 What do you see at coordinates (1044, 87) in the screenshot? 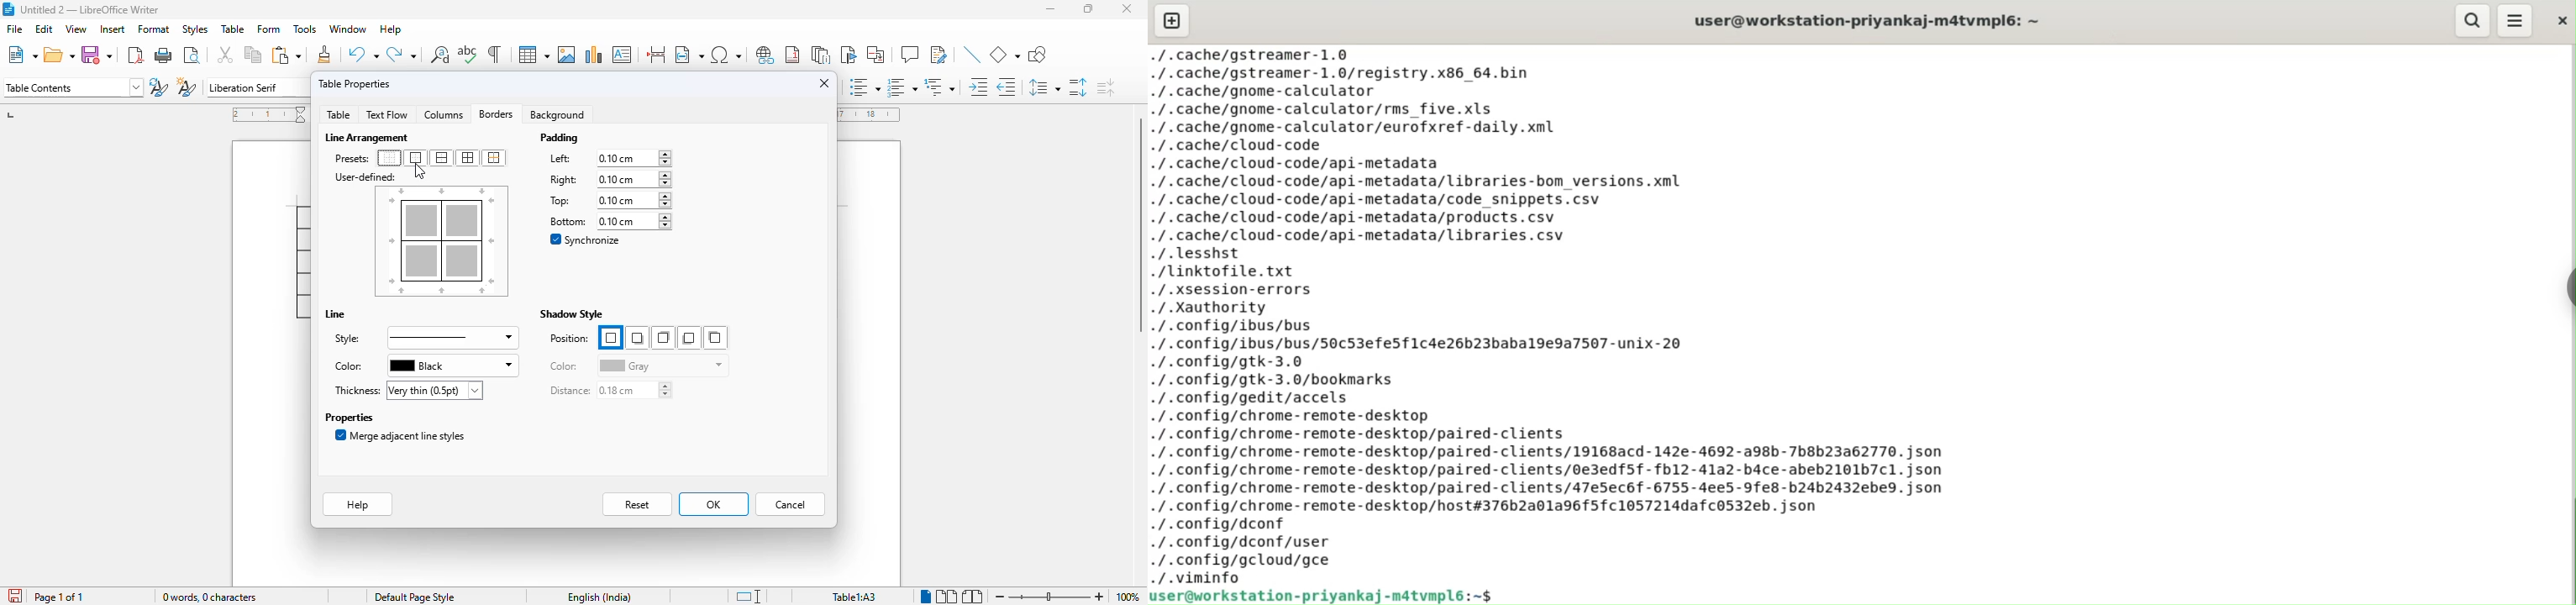
I see `set line spacing` at bounding box center [1044, 87].